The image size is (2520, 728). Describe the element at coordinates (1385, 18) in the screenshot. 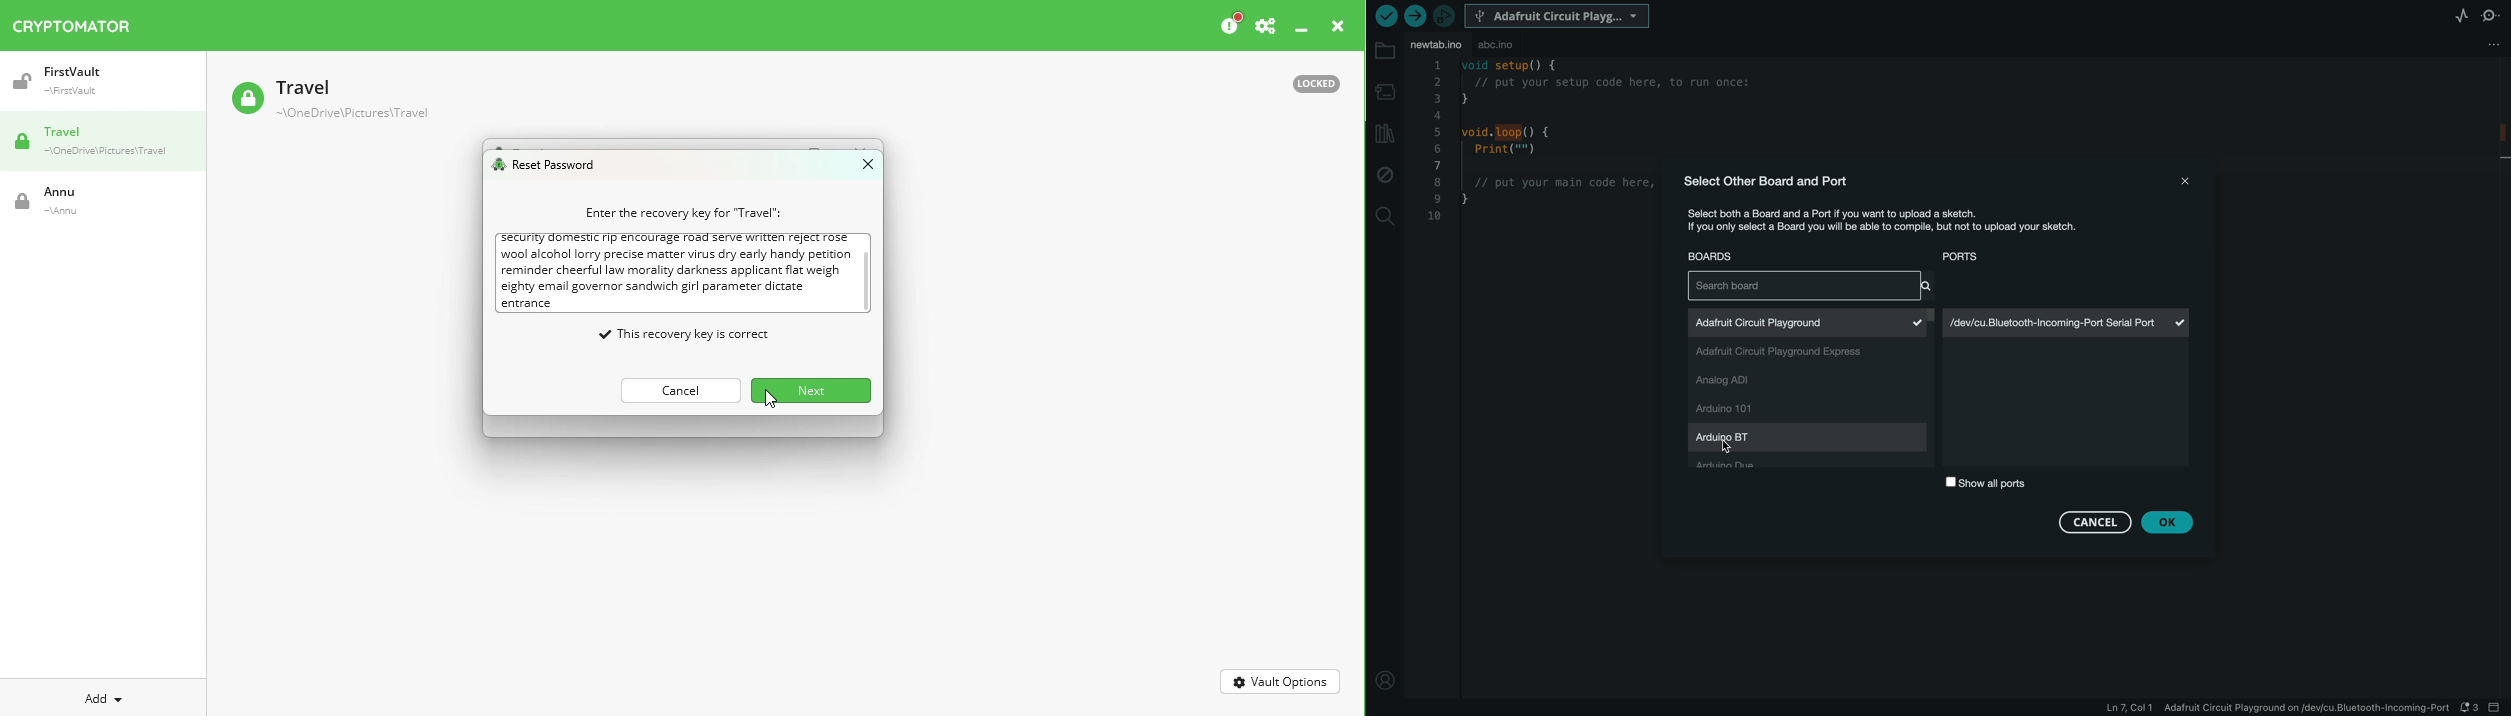

I see `verify` at that location.